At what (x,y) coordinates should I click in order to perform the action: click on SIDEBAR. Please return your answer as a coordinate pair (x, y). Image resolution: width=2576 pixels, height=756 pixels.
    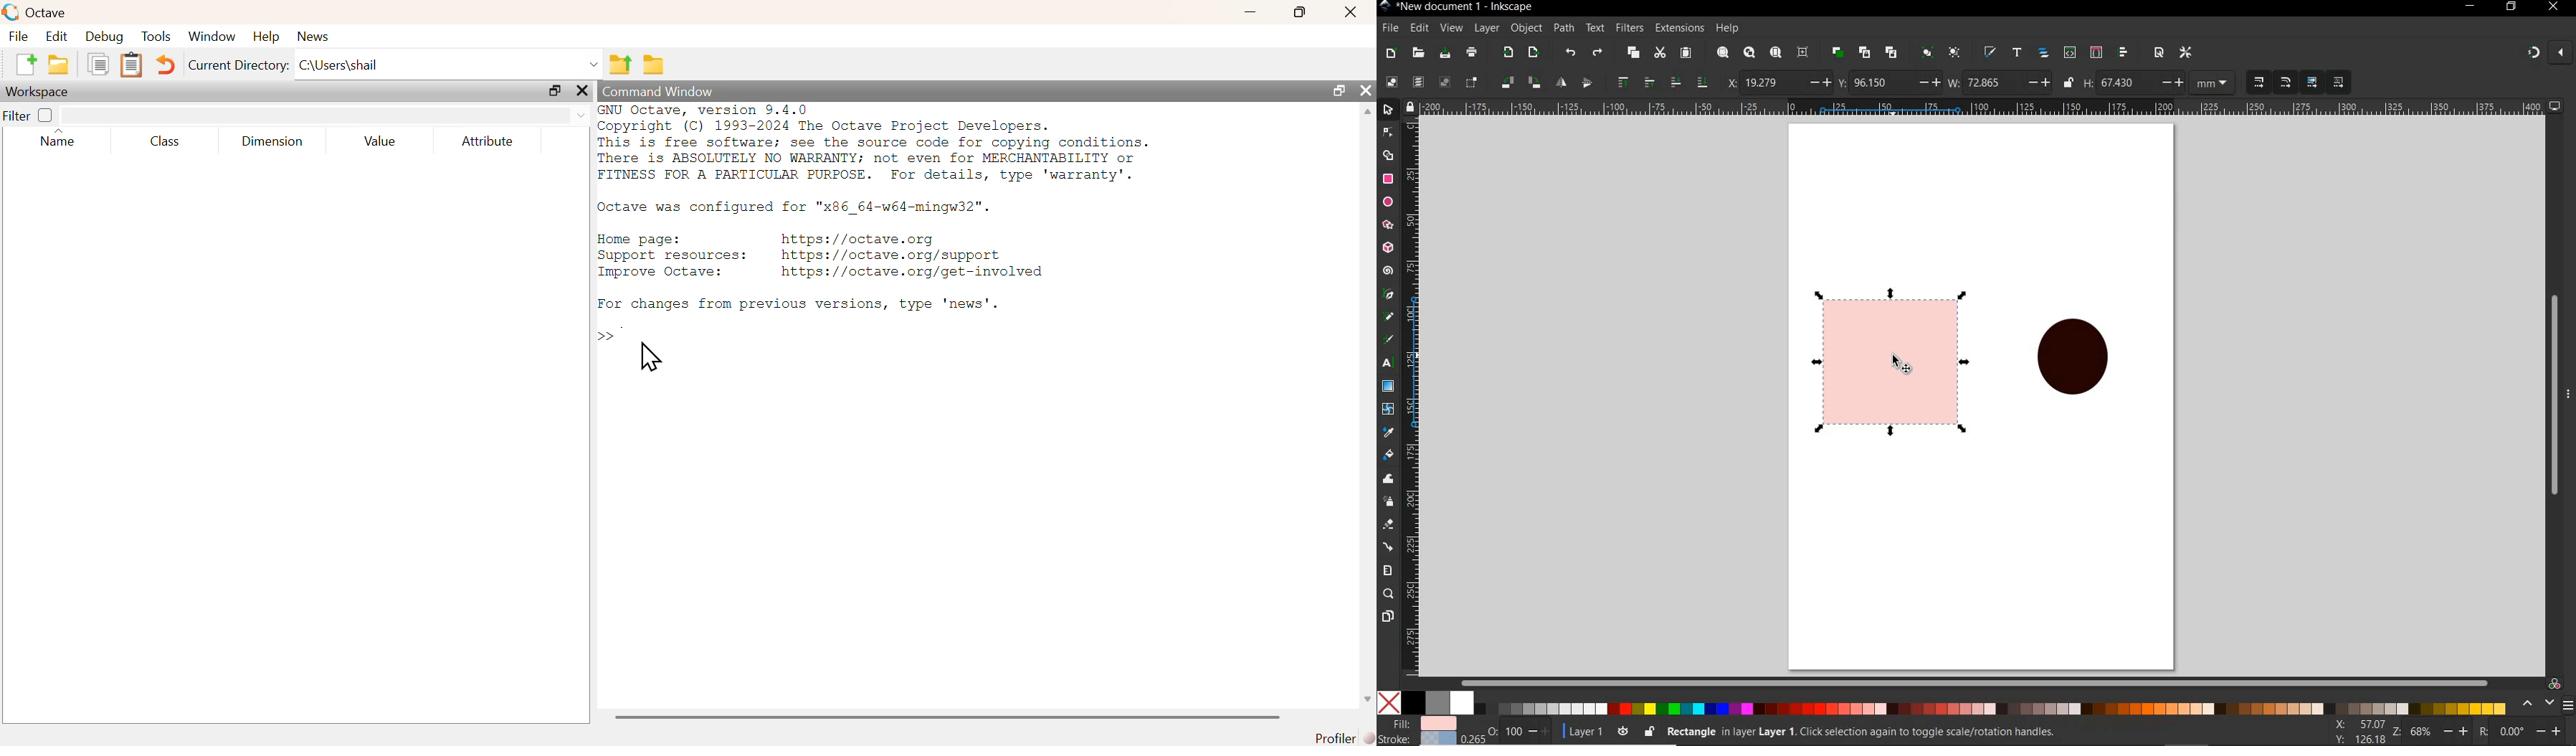
    Looking at the image, I should click on (2569, 705).